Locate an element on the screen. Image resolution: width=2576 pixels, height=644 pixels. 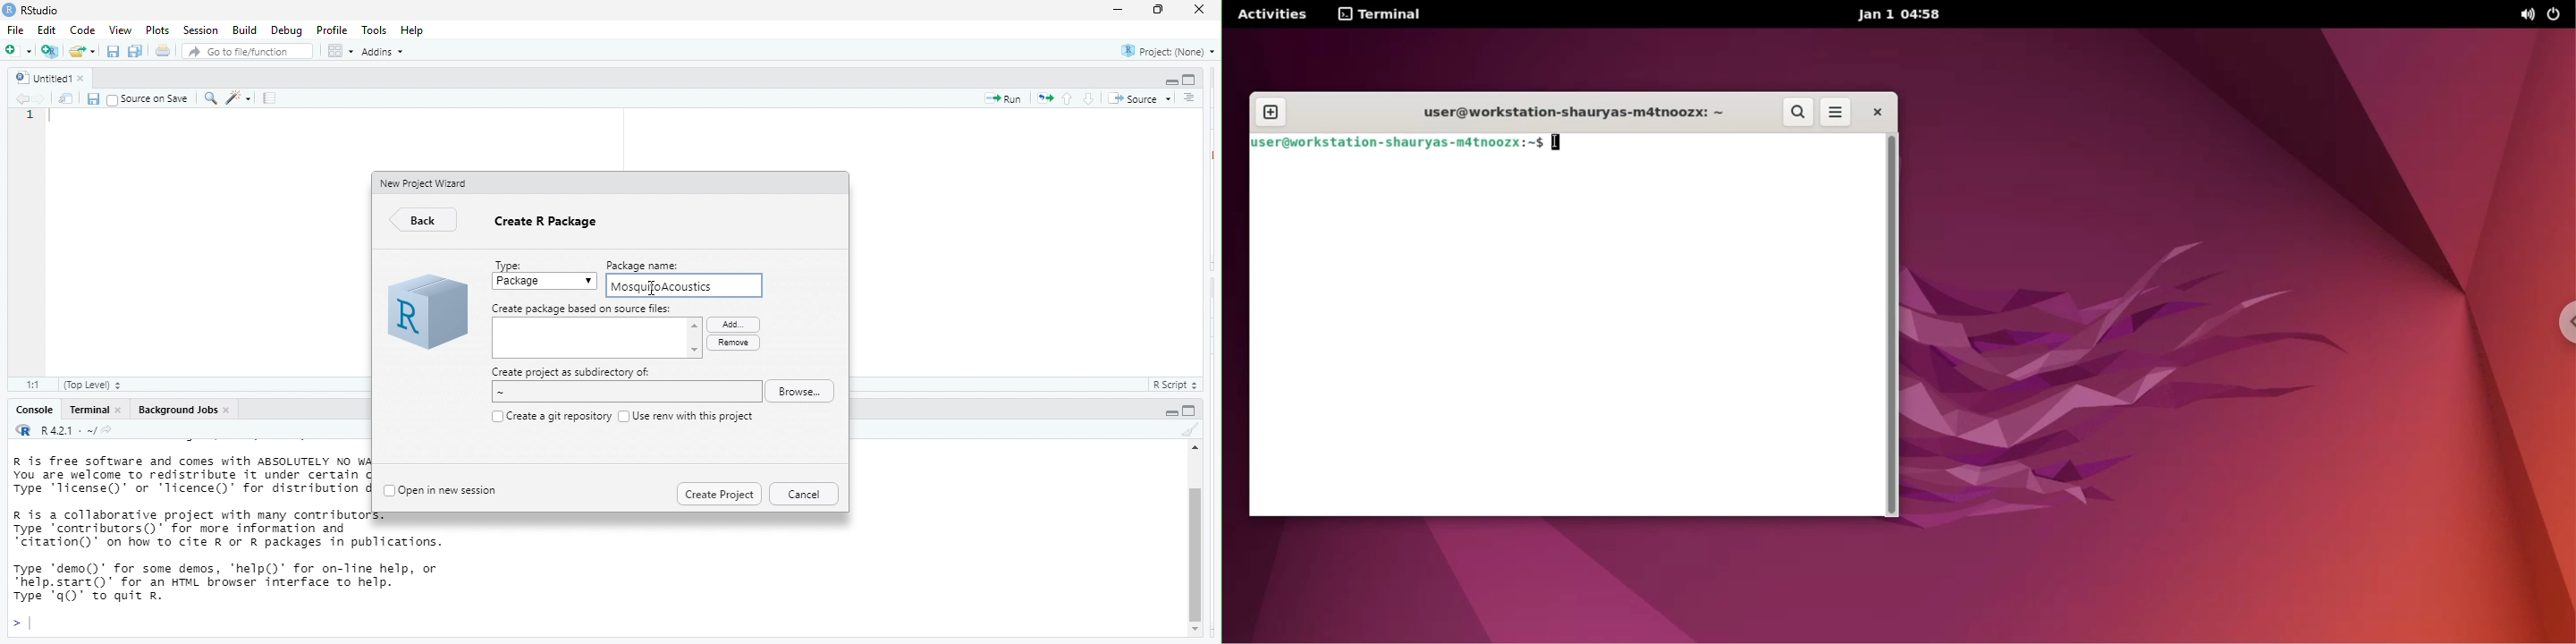
compile report is located at coordinates (272, 99).